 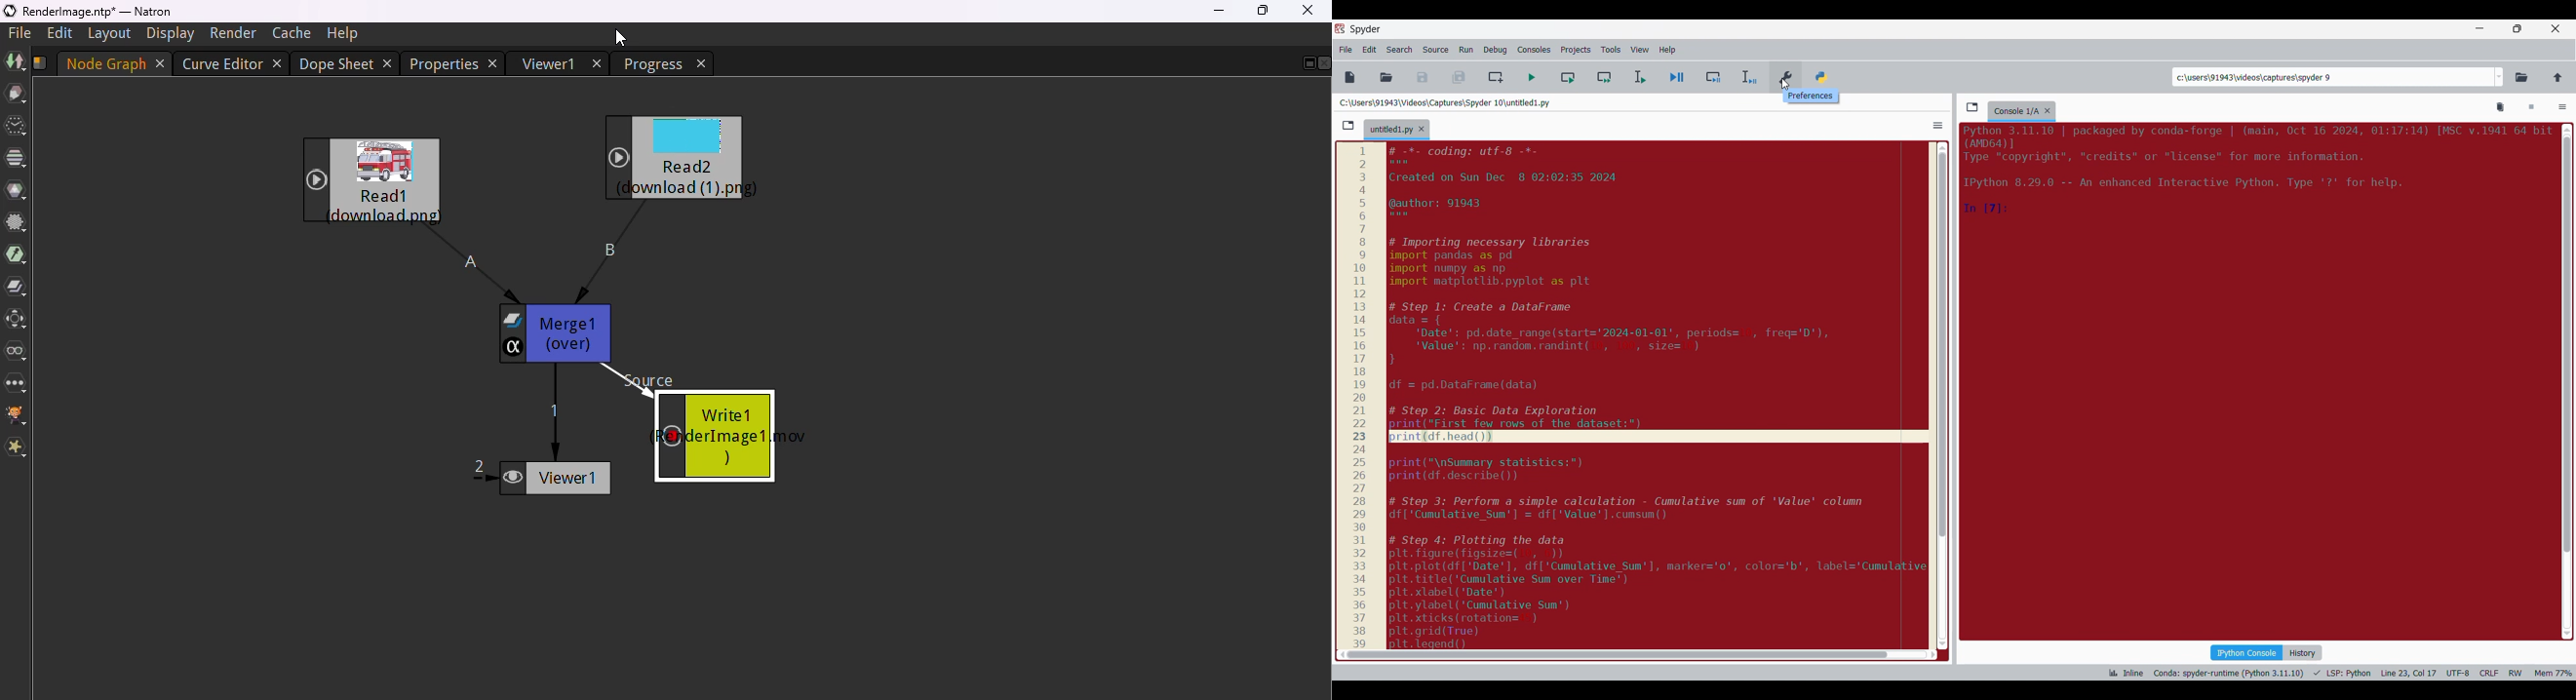 What do you see at coordinates (1714, 77) in the screenshot?
I see `Debug cell` at bounding box center [1714, 77].